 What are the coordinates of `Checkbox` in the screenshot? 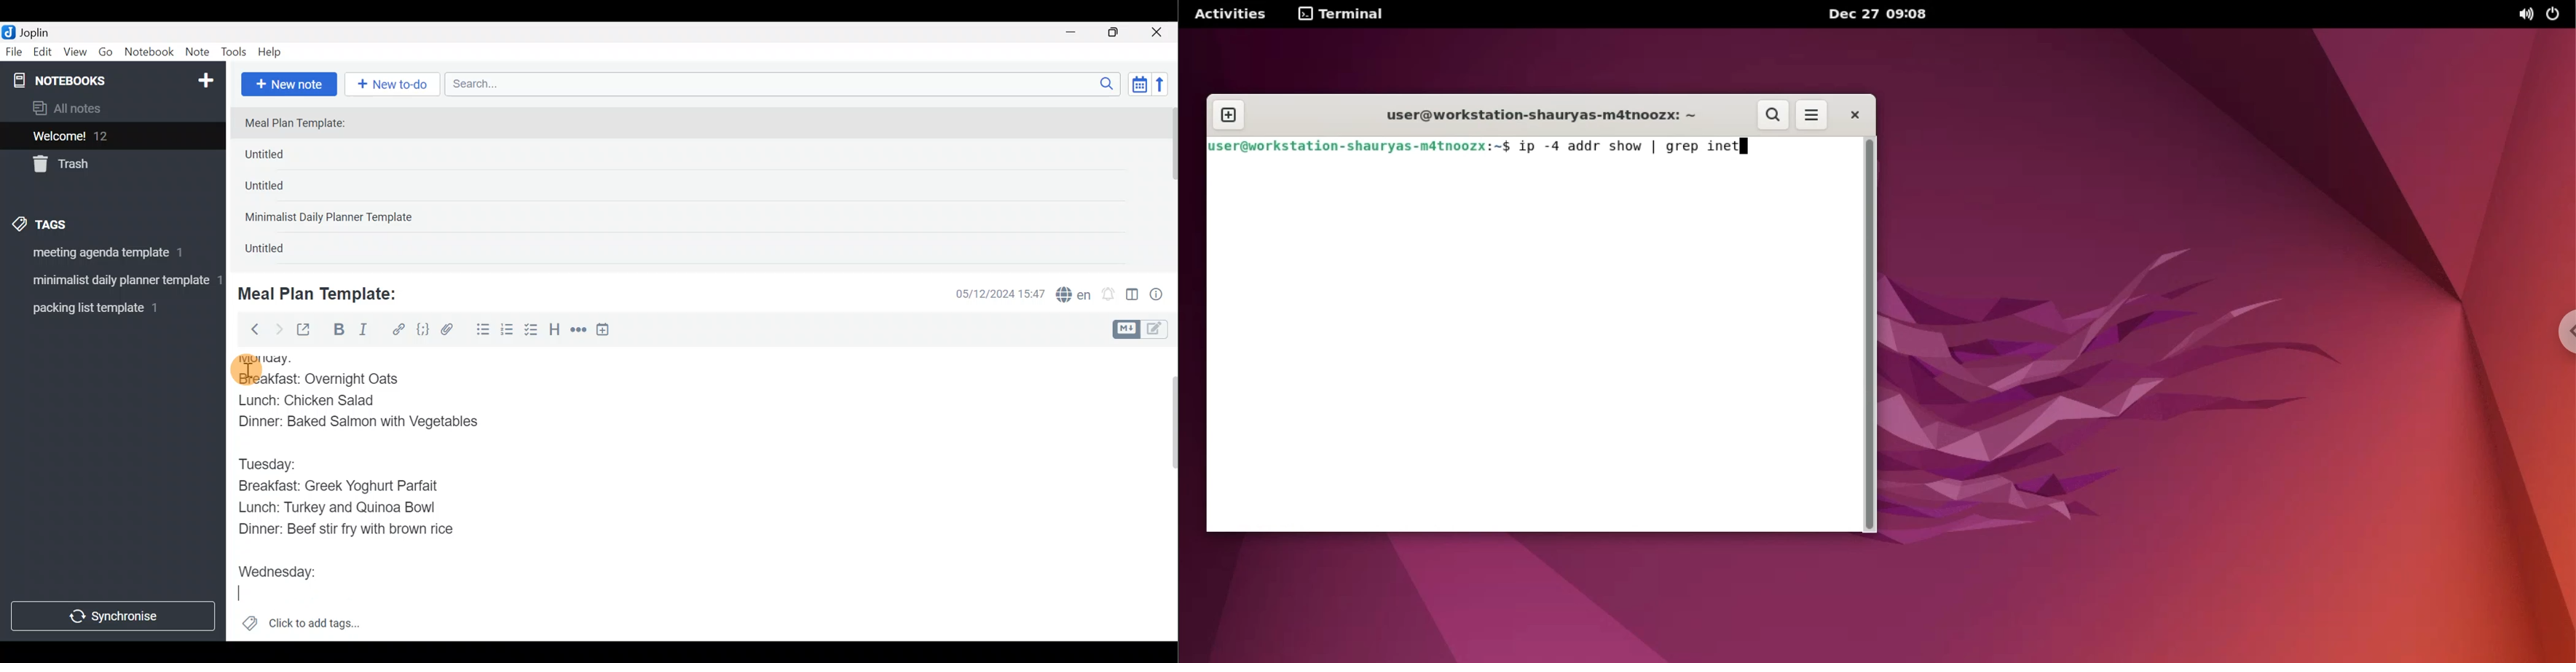 It's located at (533, 331).